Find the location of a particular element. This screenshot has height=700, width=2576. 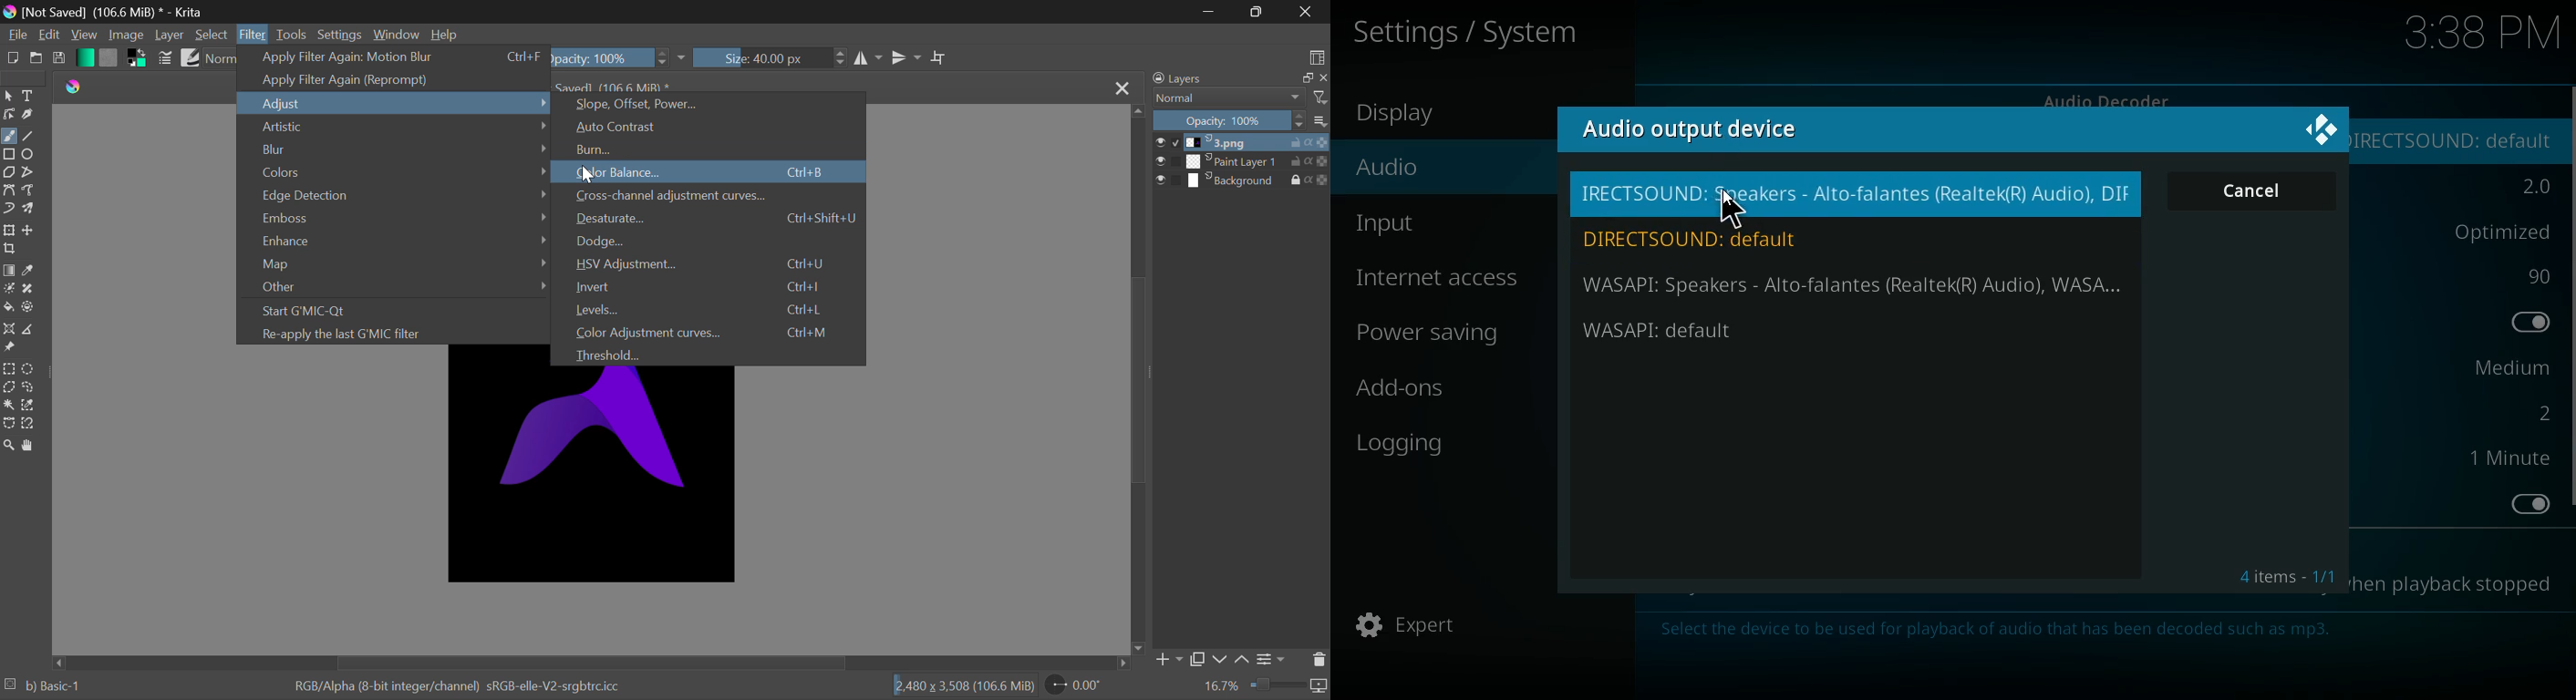

Burn is located at coordinates (716, 152).